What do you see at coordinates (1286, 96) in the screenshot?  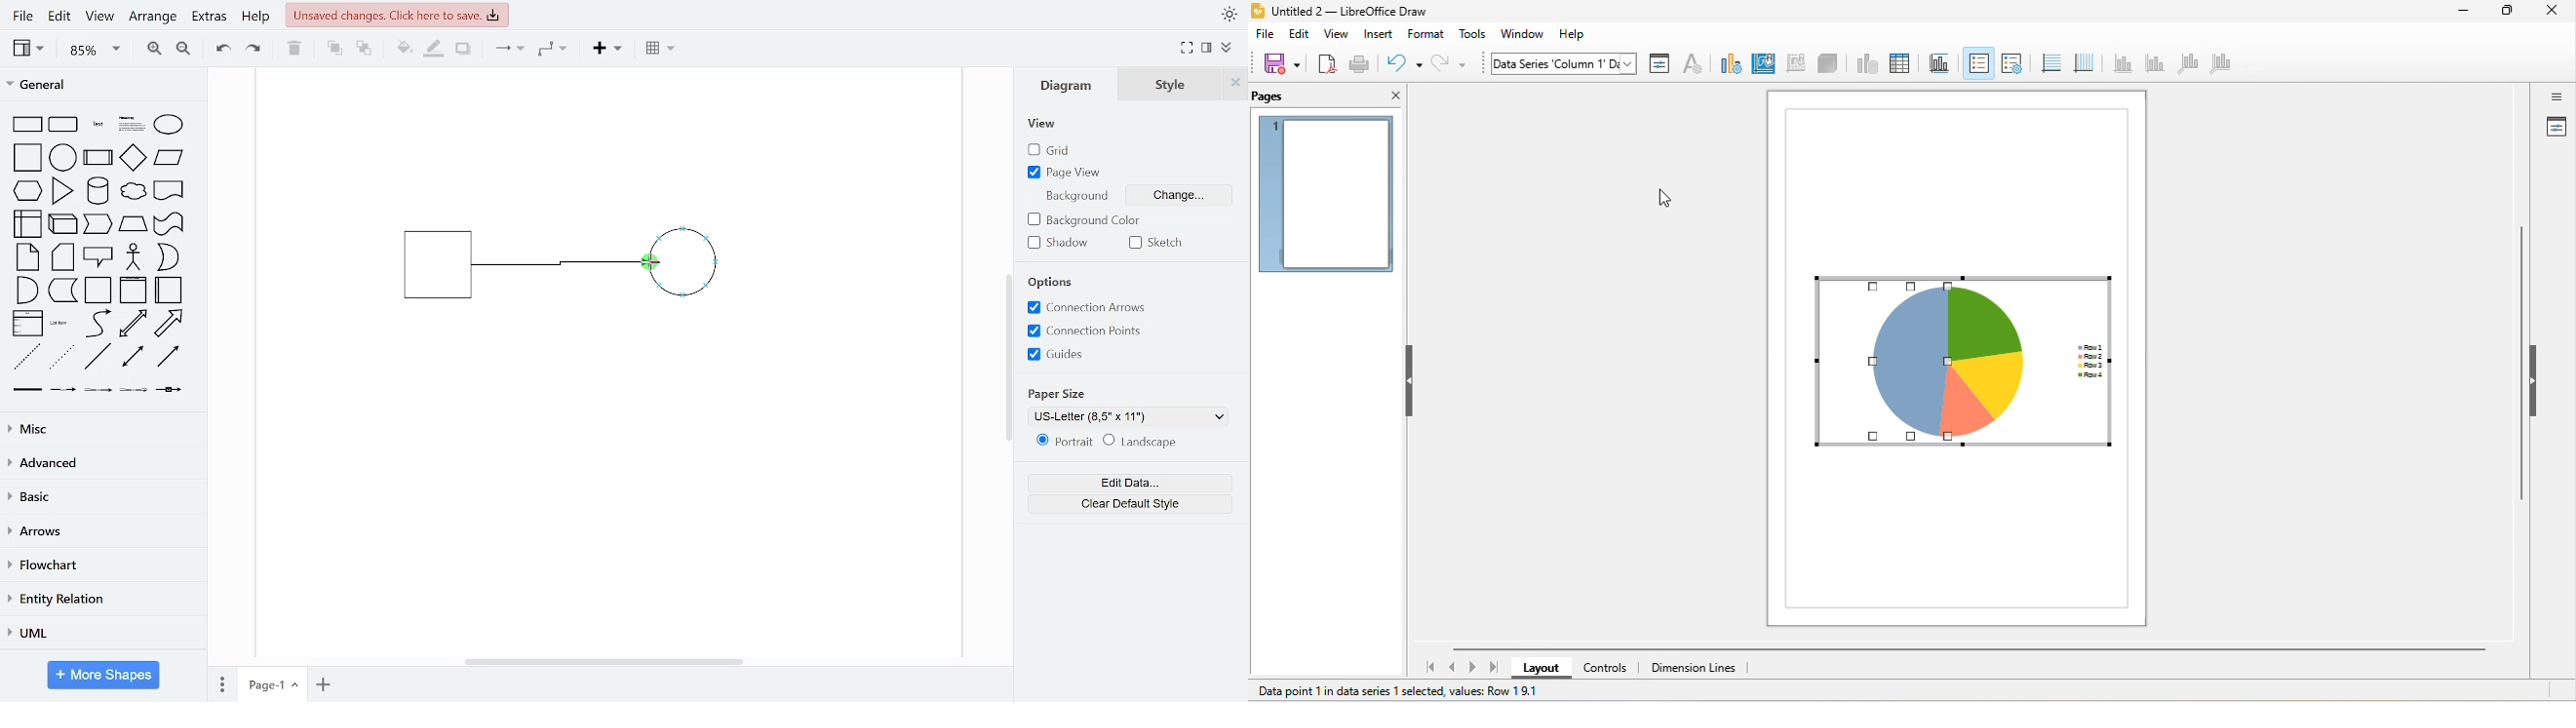 I see `pages` at bounding box center [1286, 96].